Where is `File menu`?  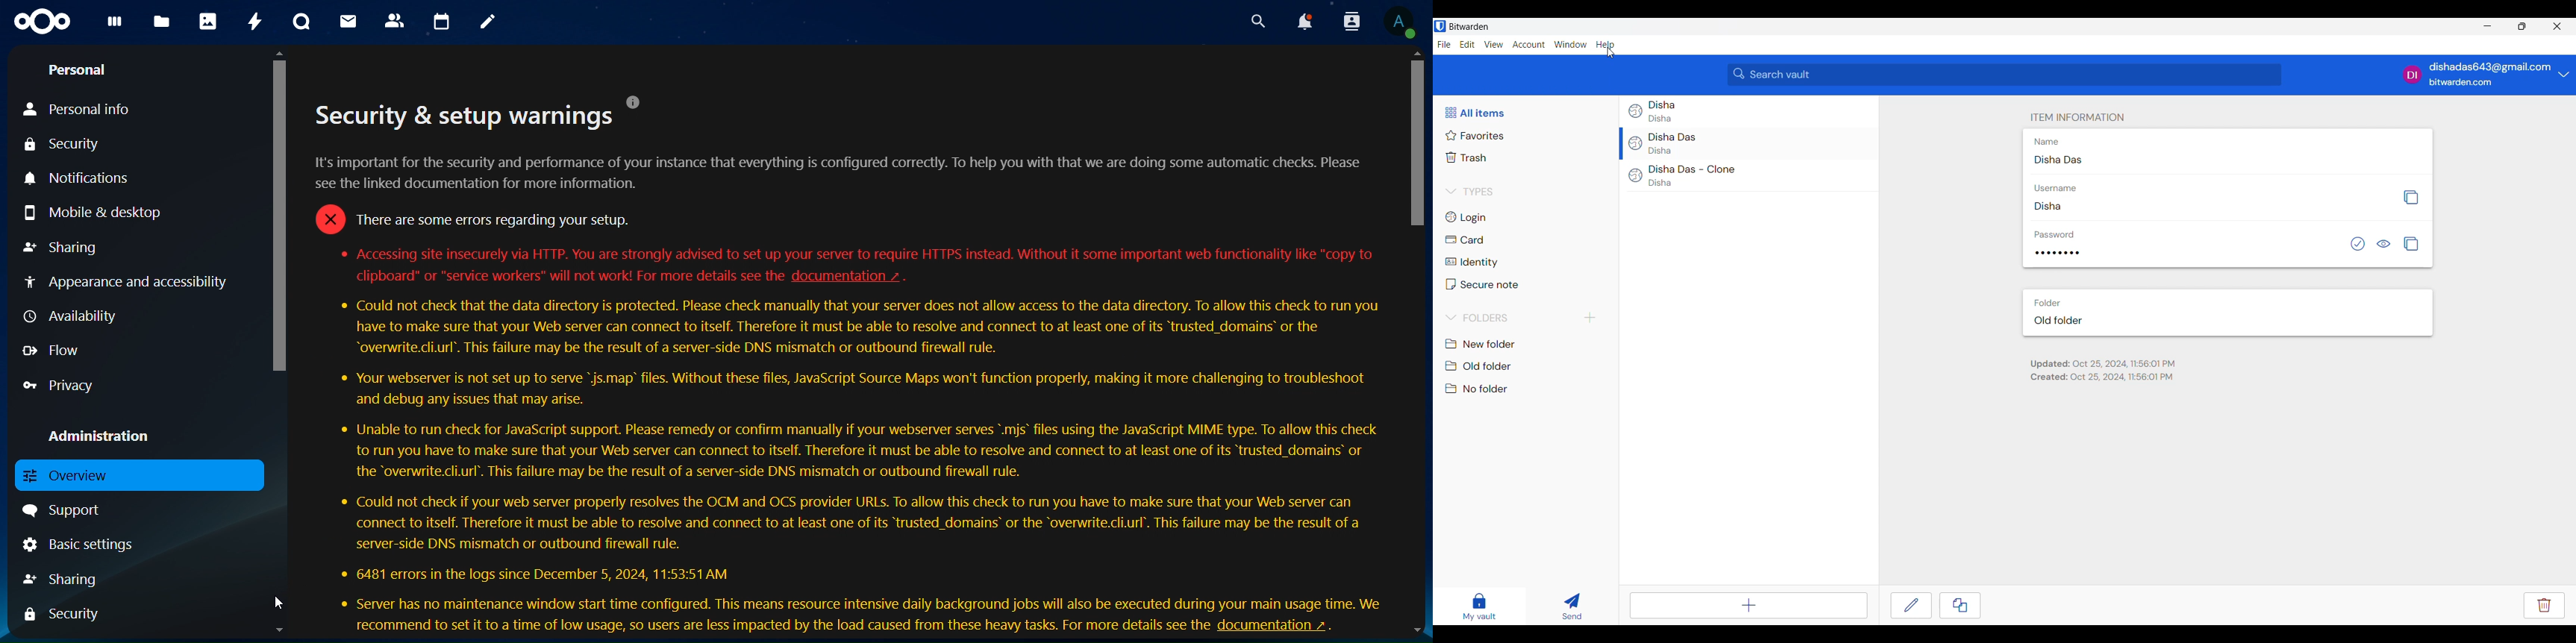
File menu is located at coordinates (1444, 45).